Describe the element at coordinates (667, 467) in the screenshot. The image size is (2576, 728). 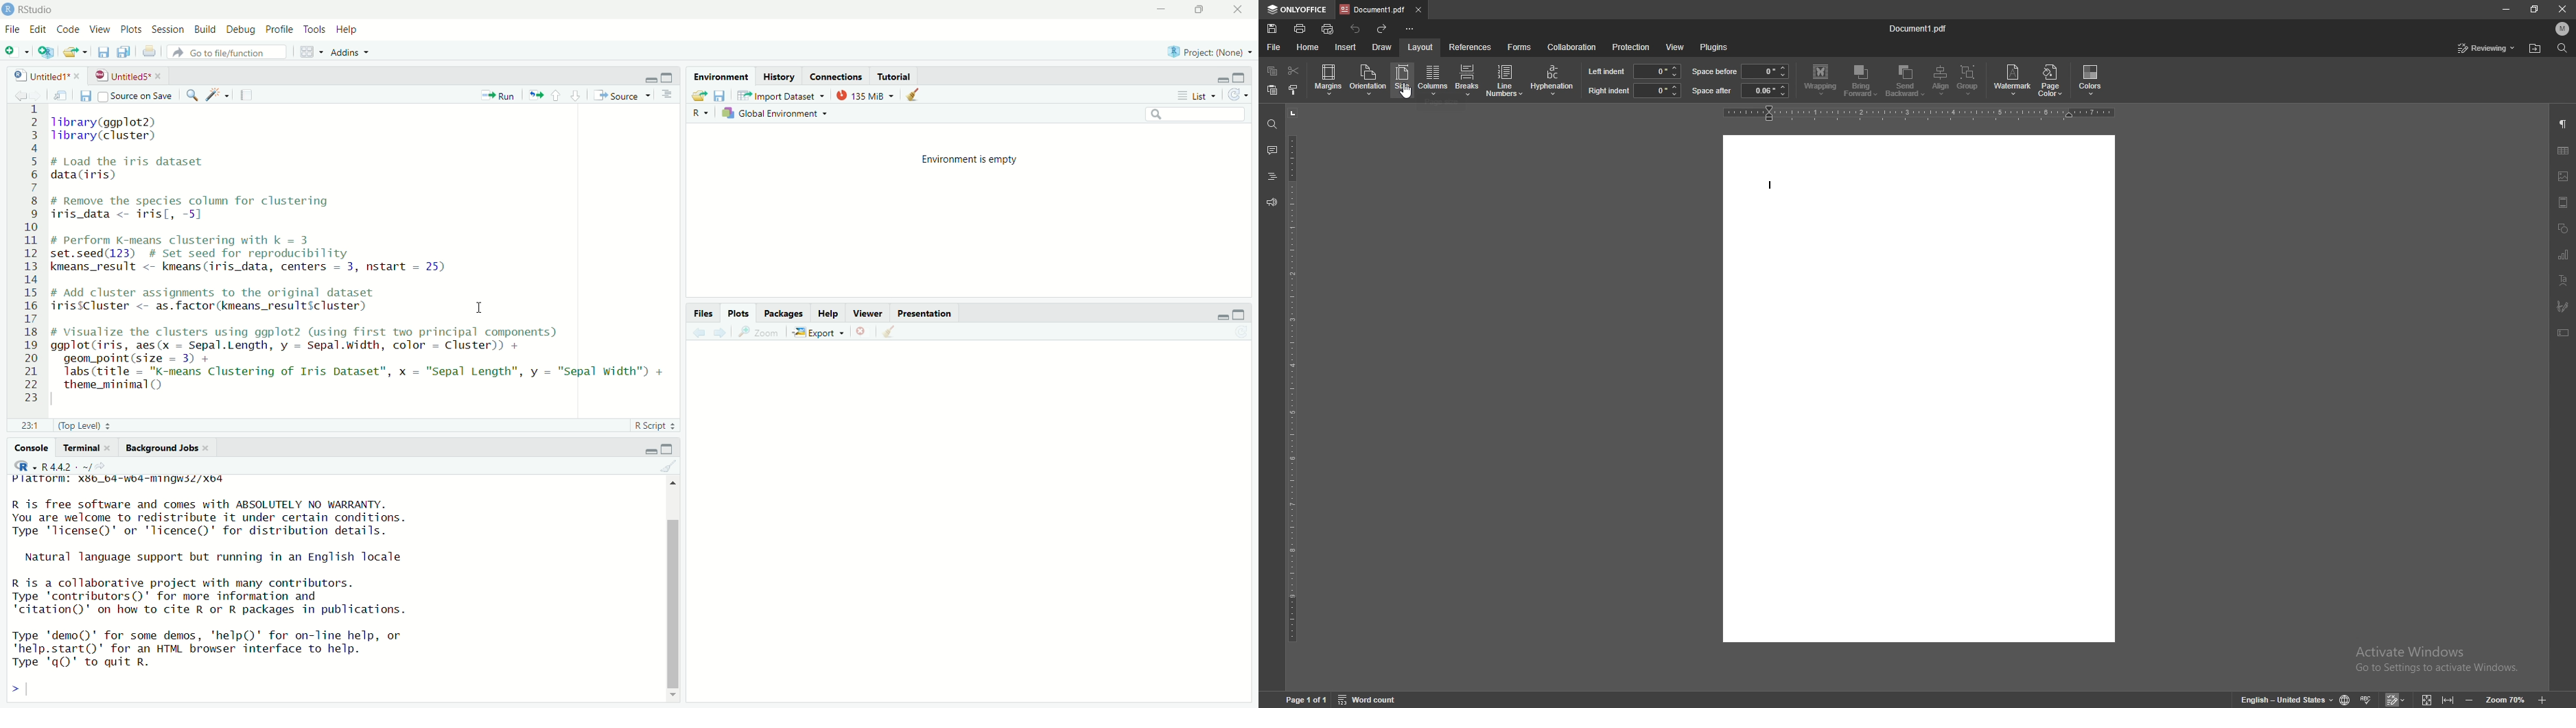
I see `clear console` at that location.